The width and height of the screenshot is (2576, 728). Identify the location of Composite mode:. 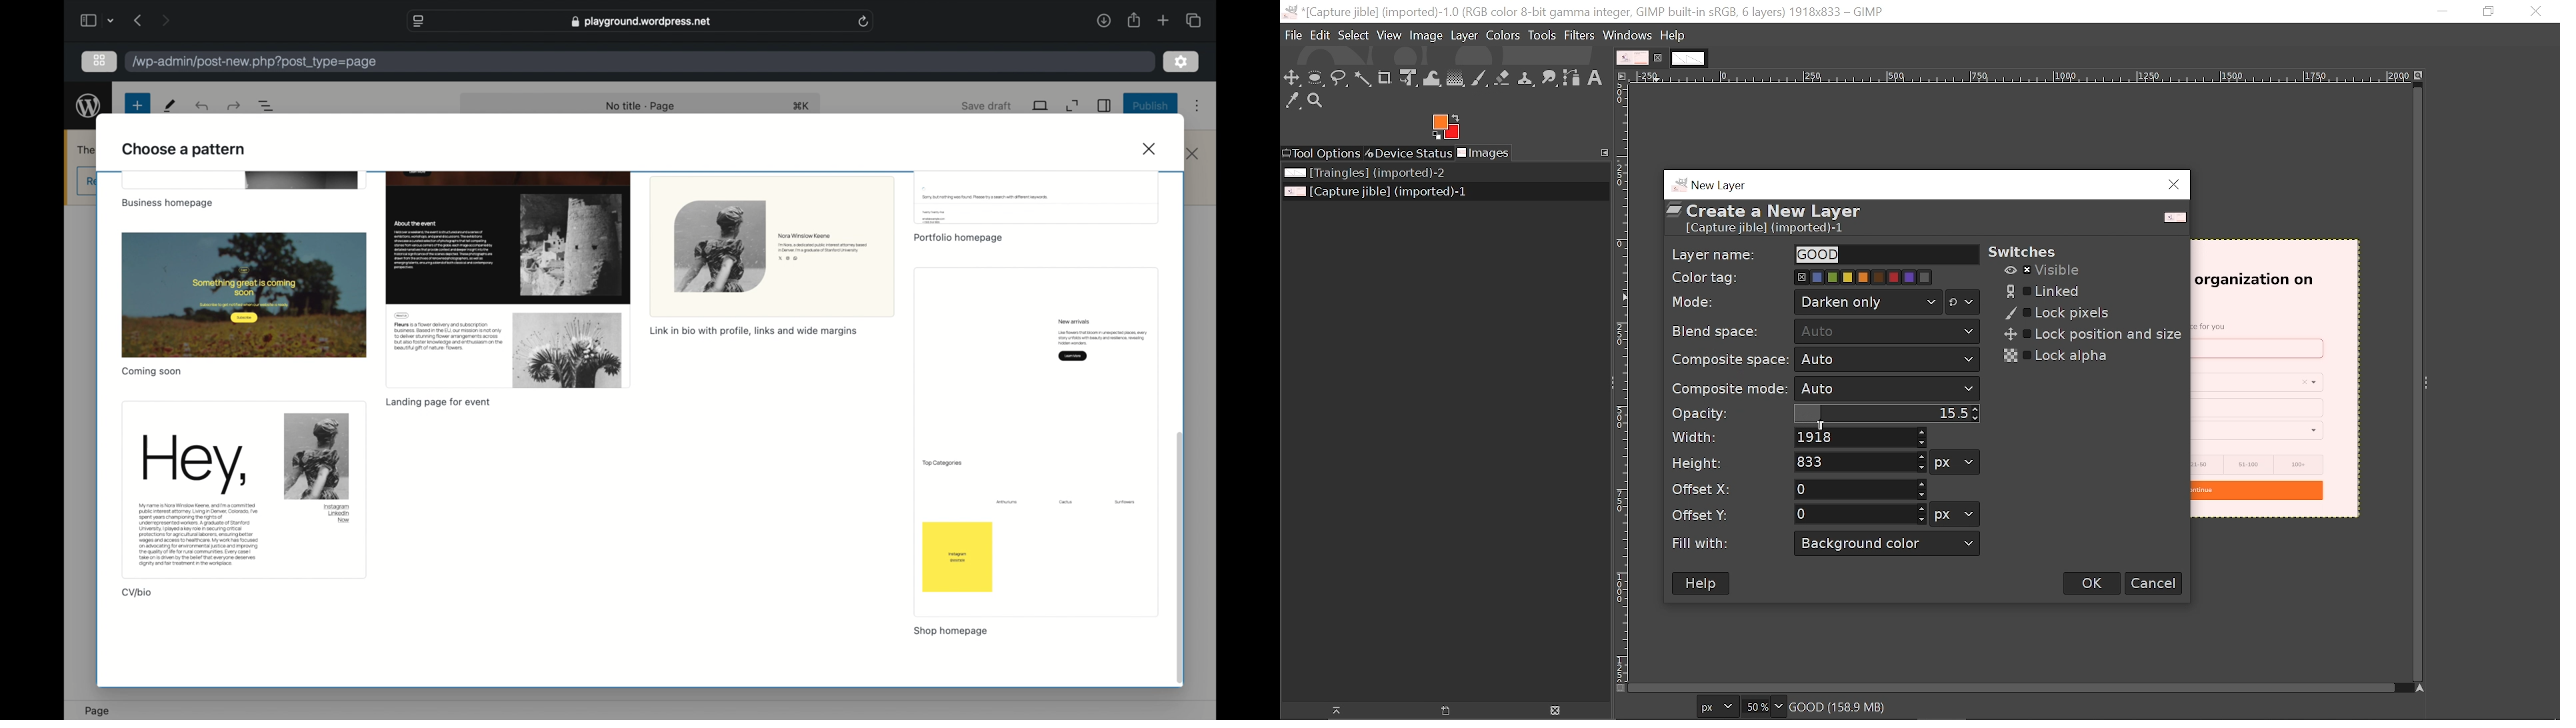
(1725, 388).